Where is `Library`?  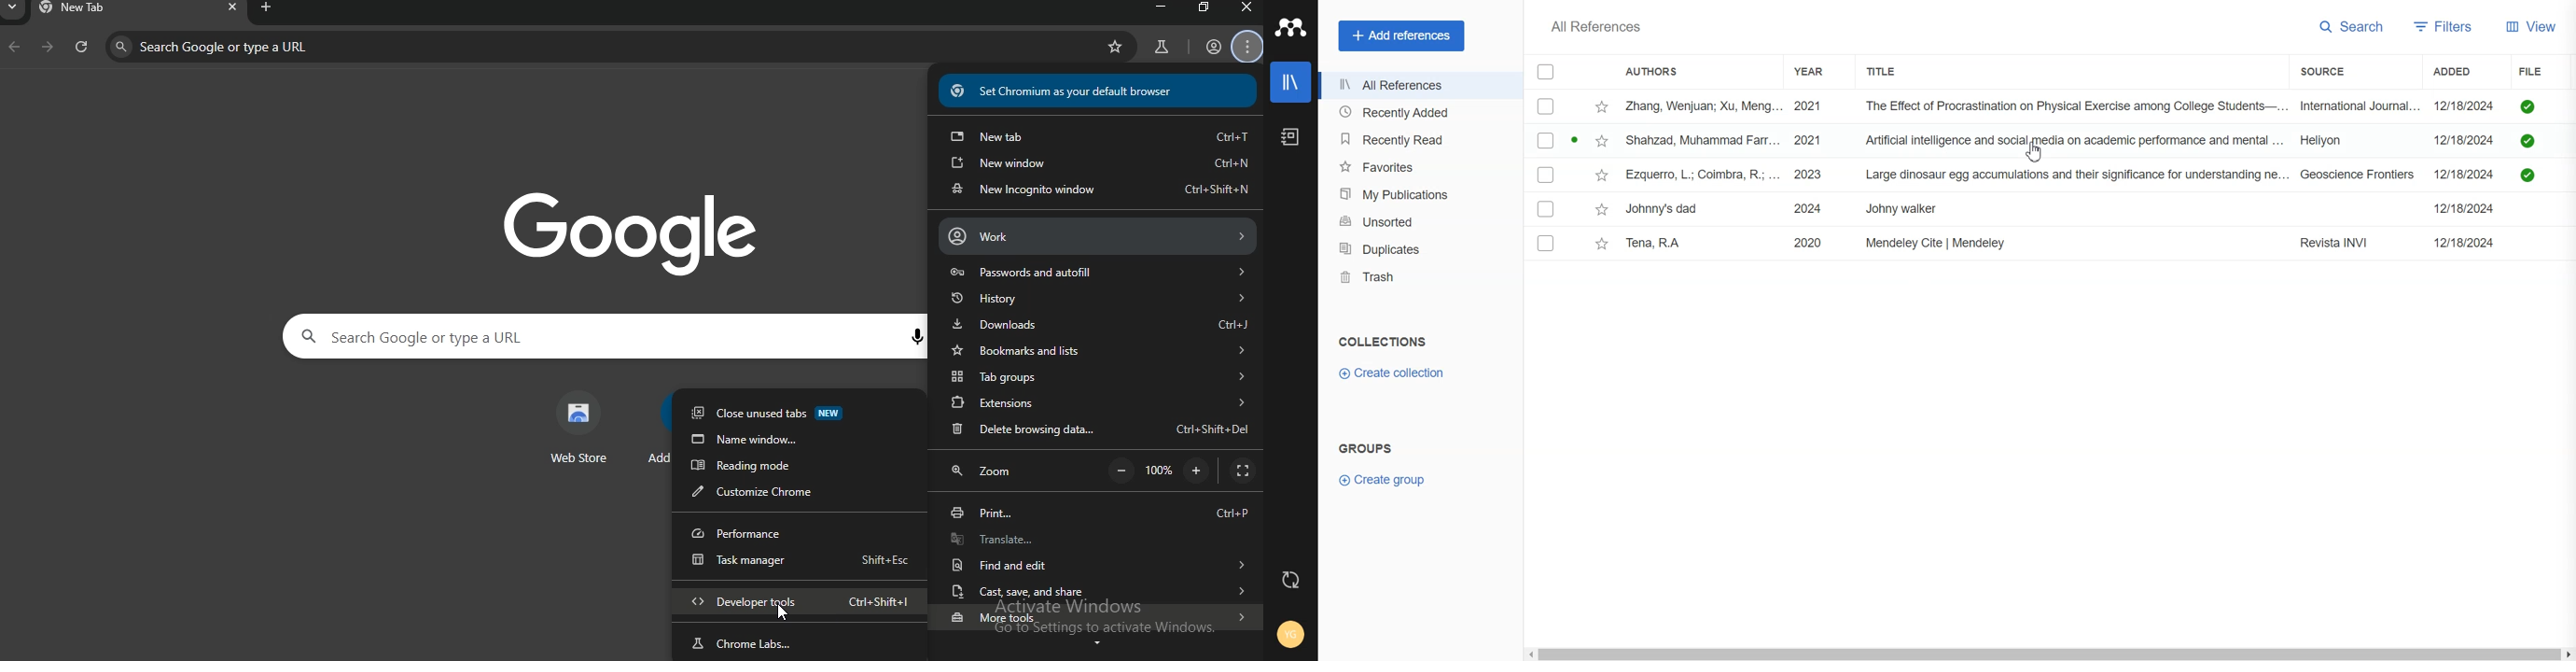 Library is located at coordinates (1291, 82).